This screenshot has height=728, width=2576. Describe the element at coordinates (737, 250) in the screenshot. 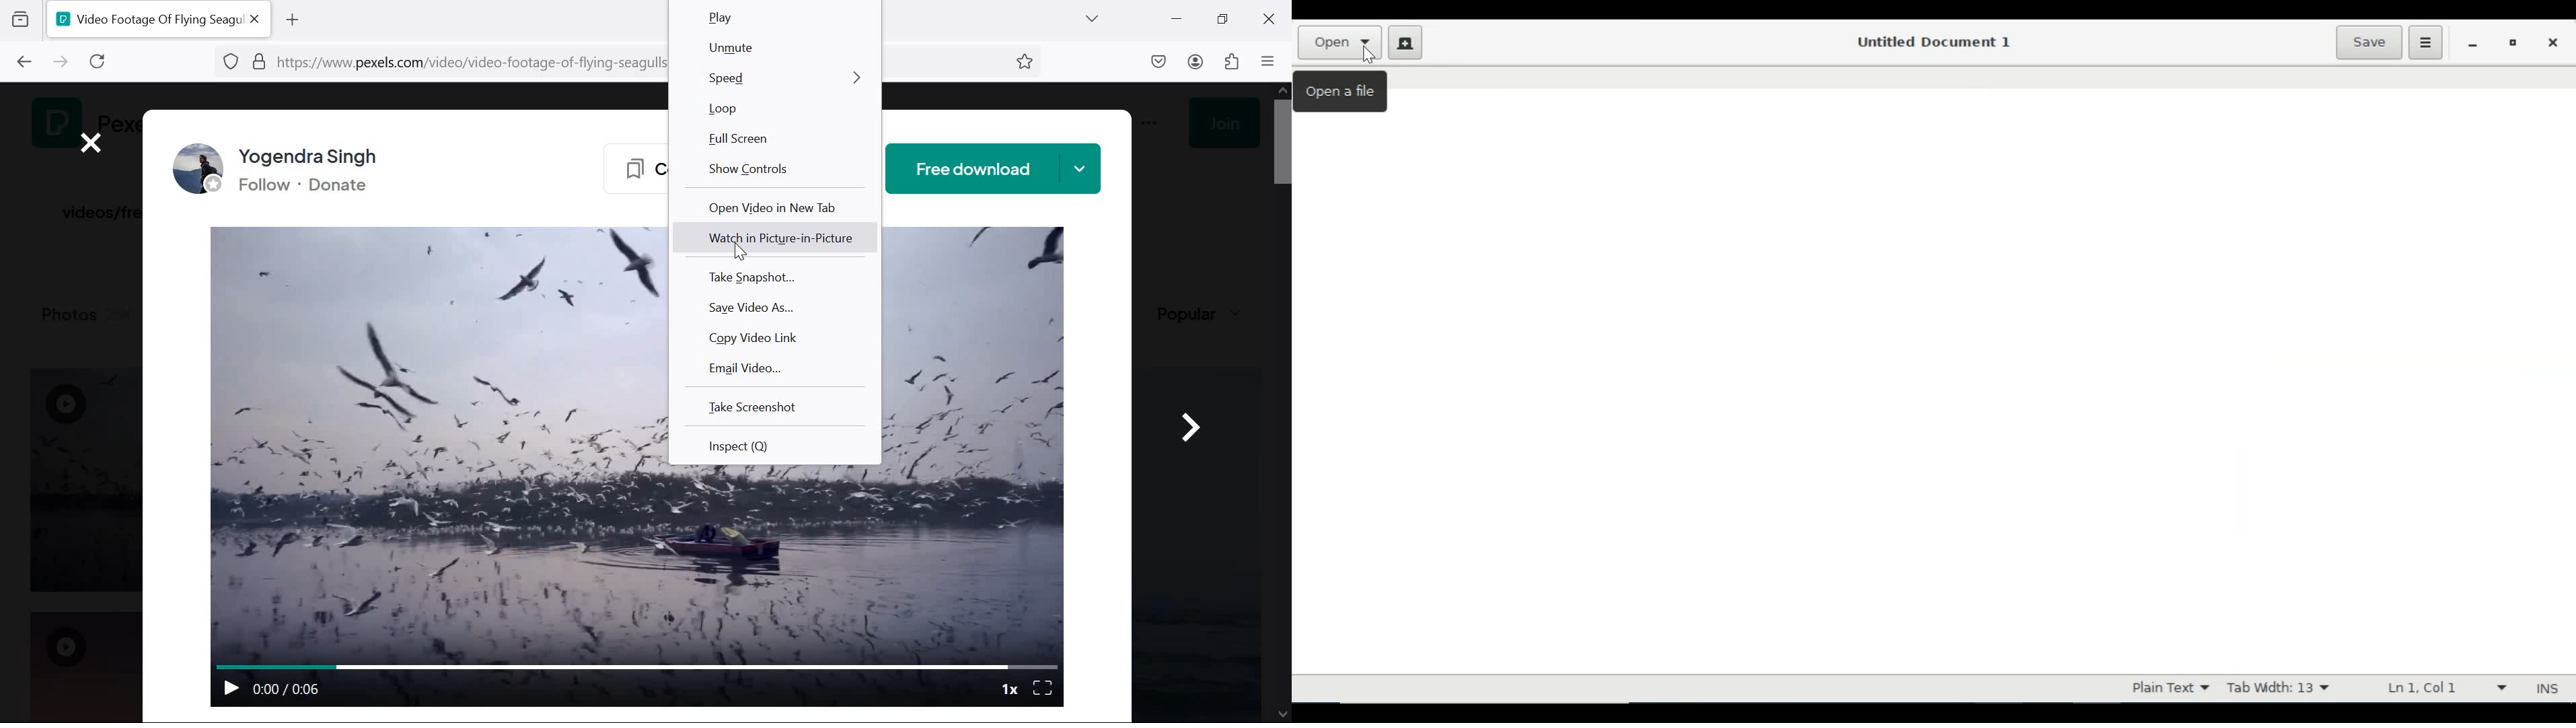

I see `pointer cursor` at that location.